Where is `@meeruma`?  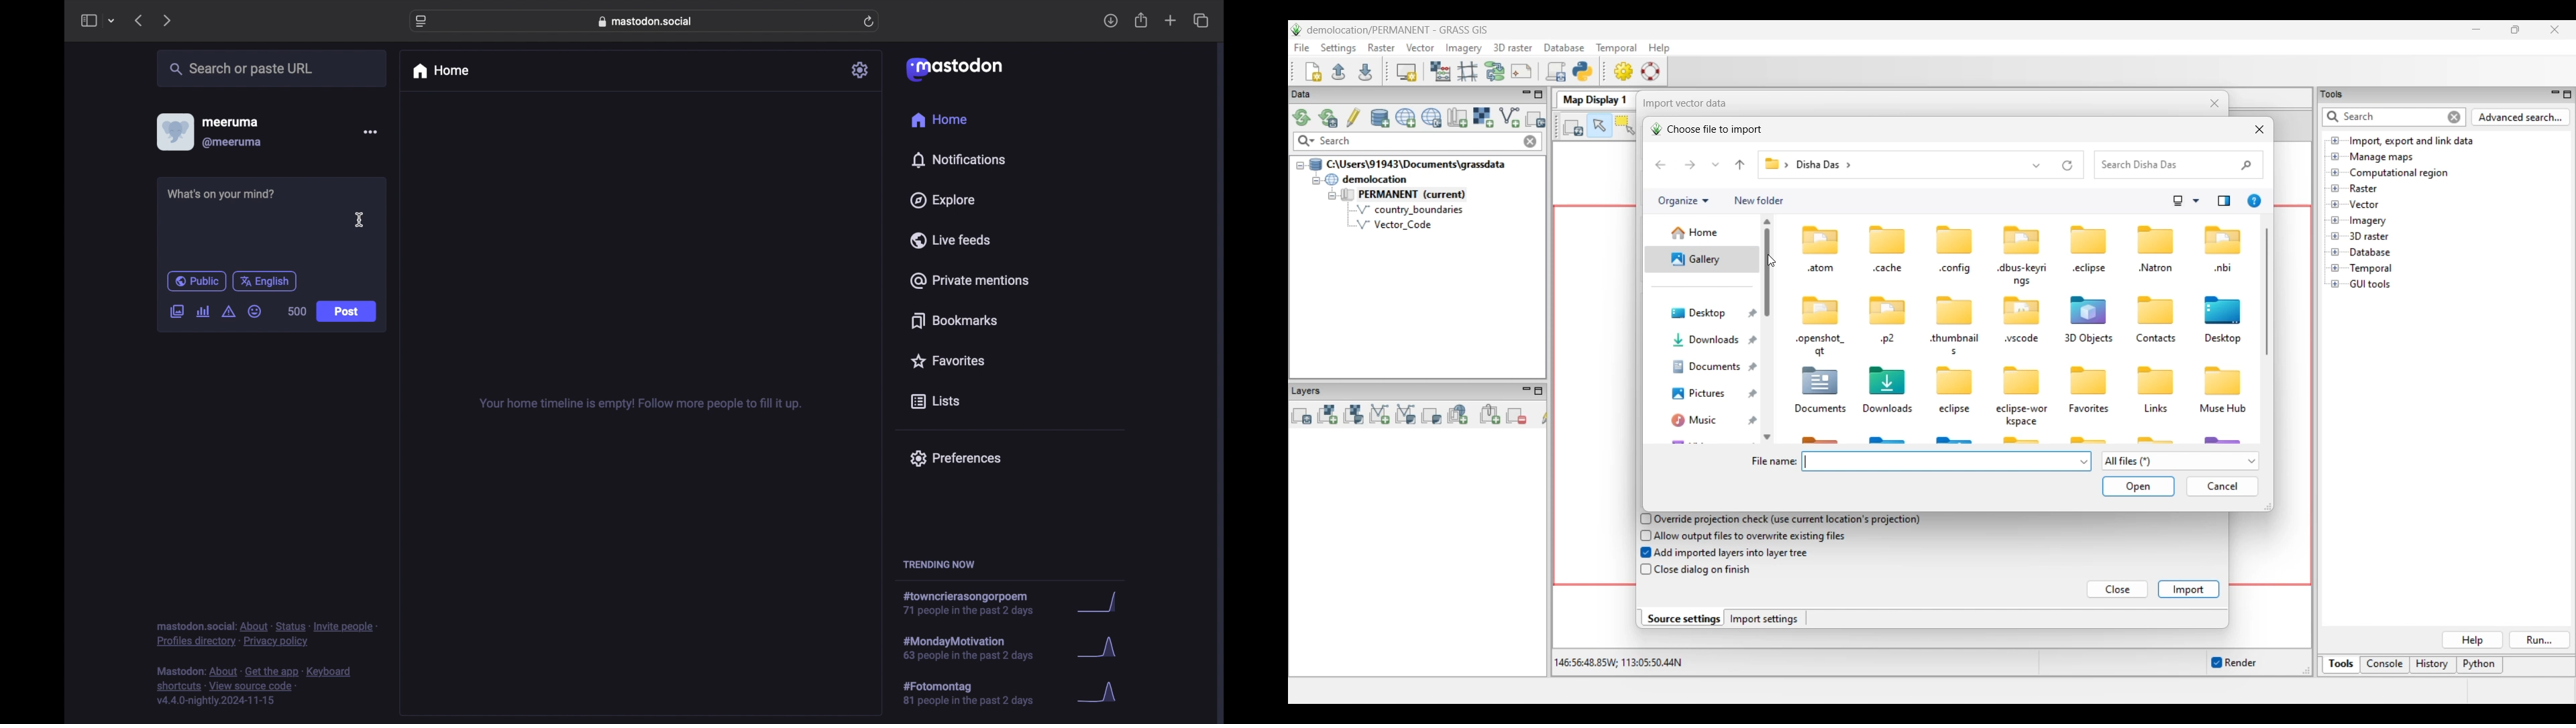 @meeruma is located at coordinates (233, 143).